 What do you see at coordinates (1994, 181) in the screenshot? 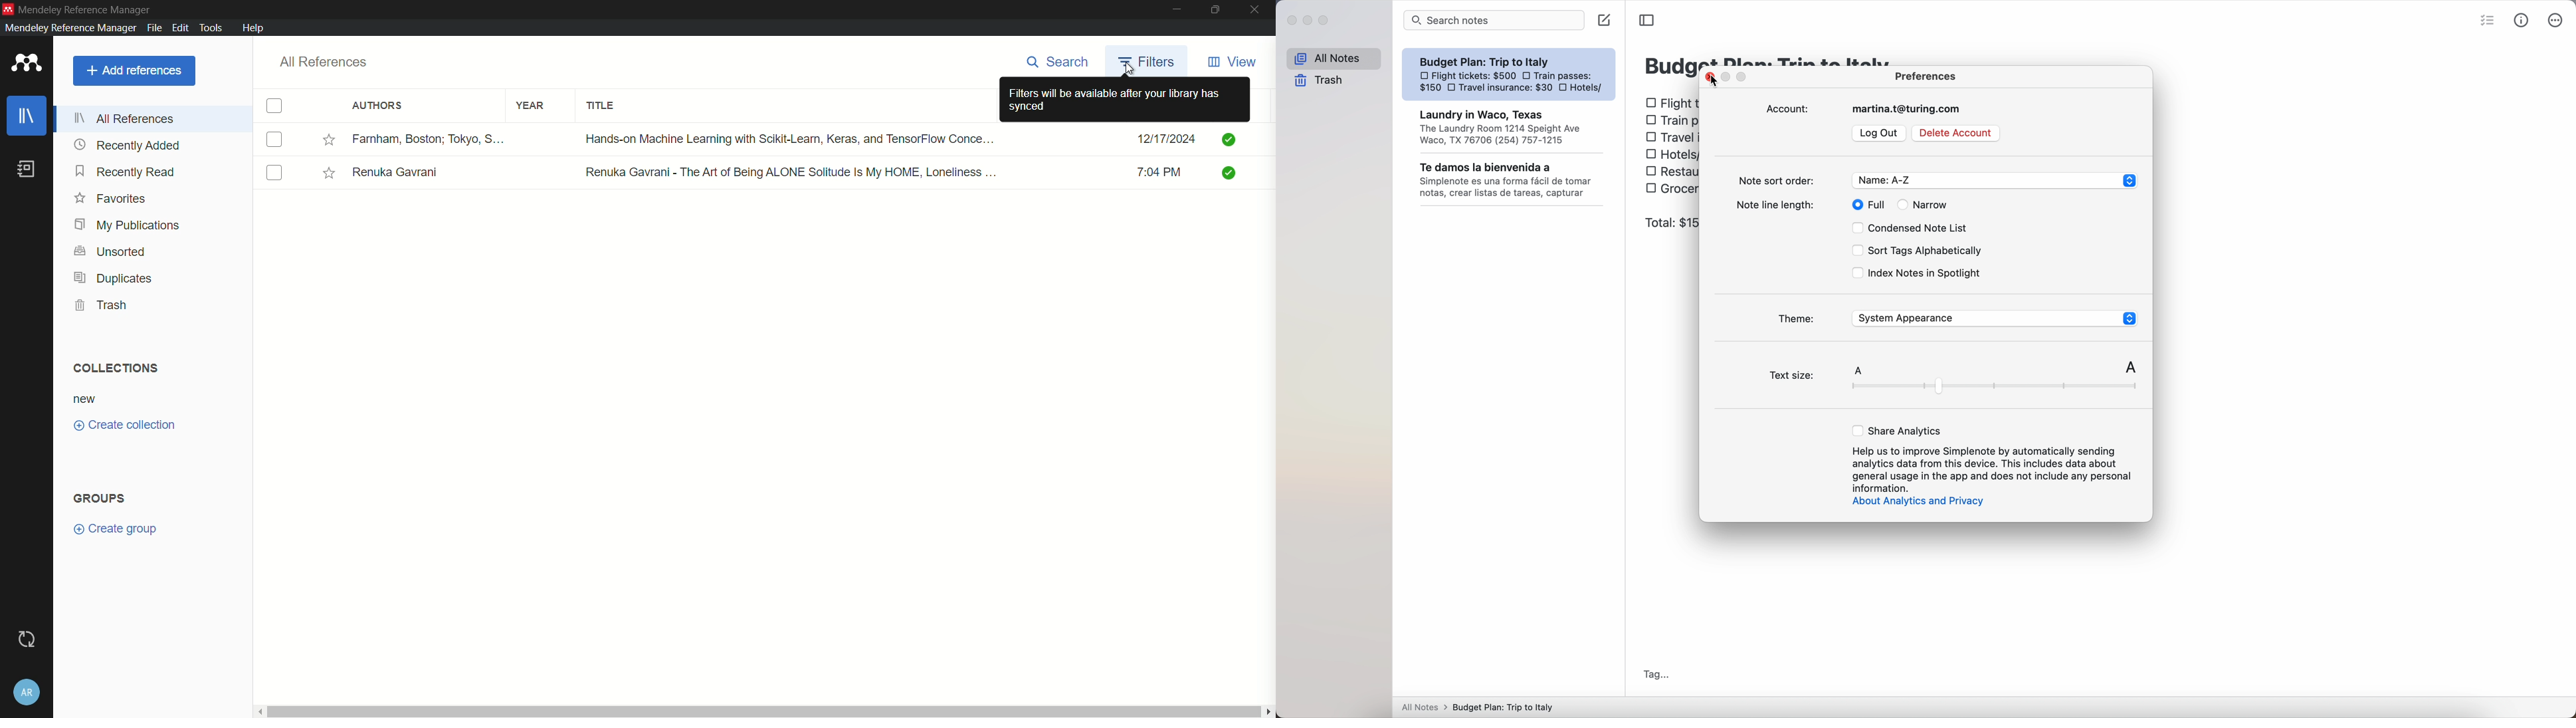
I see `name: A-Z` at bounding box center [1994, 181].